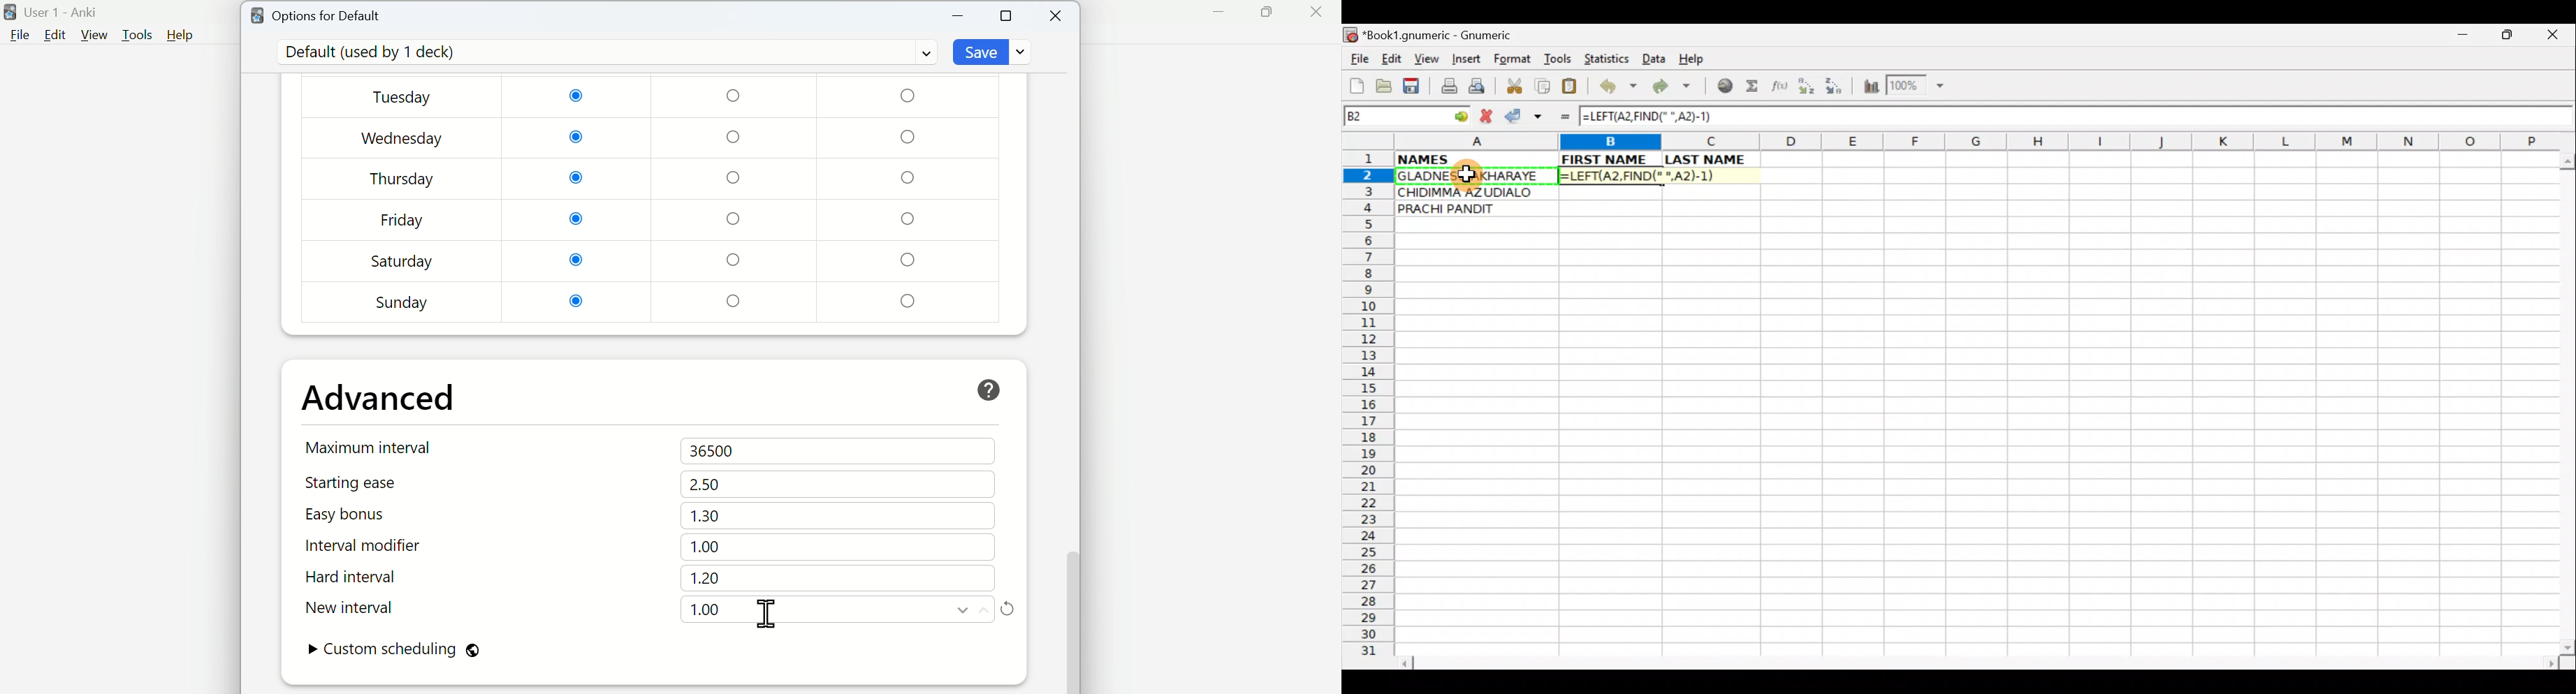 This screenshot has height=700, width=2576. Describe the element at coordinates (139, 35) in the screenshot. I see `Tools` at that location.